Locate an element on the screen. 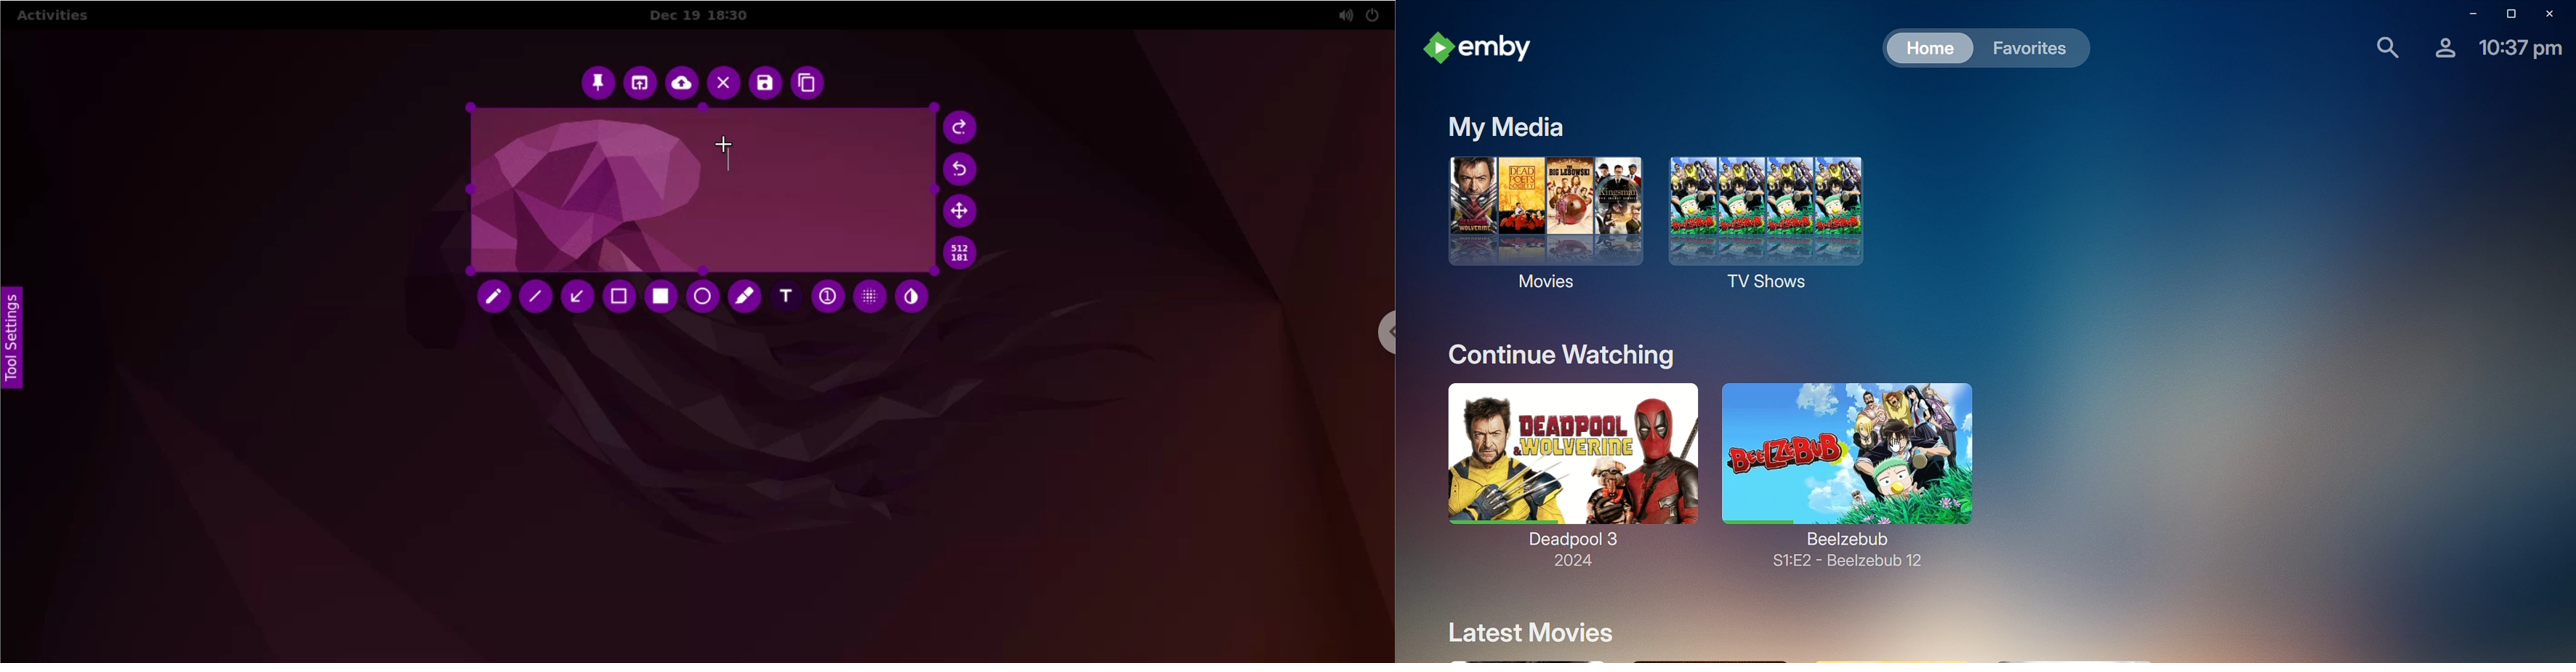  Beelzebub is located at coordinates (1851, 461).